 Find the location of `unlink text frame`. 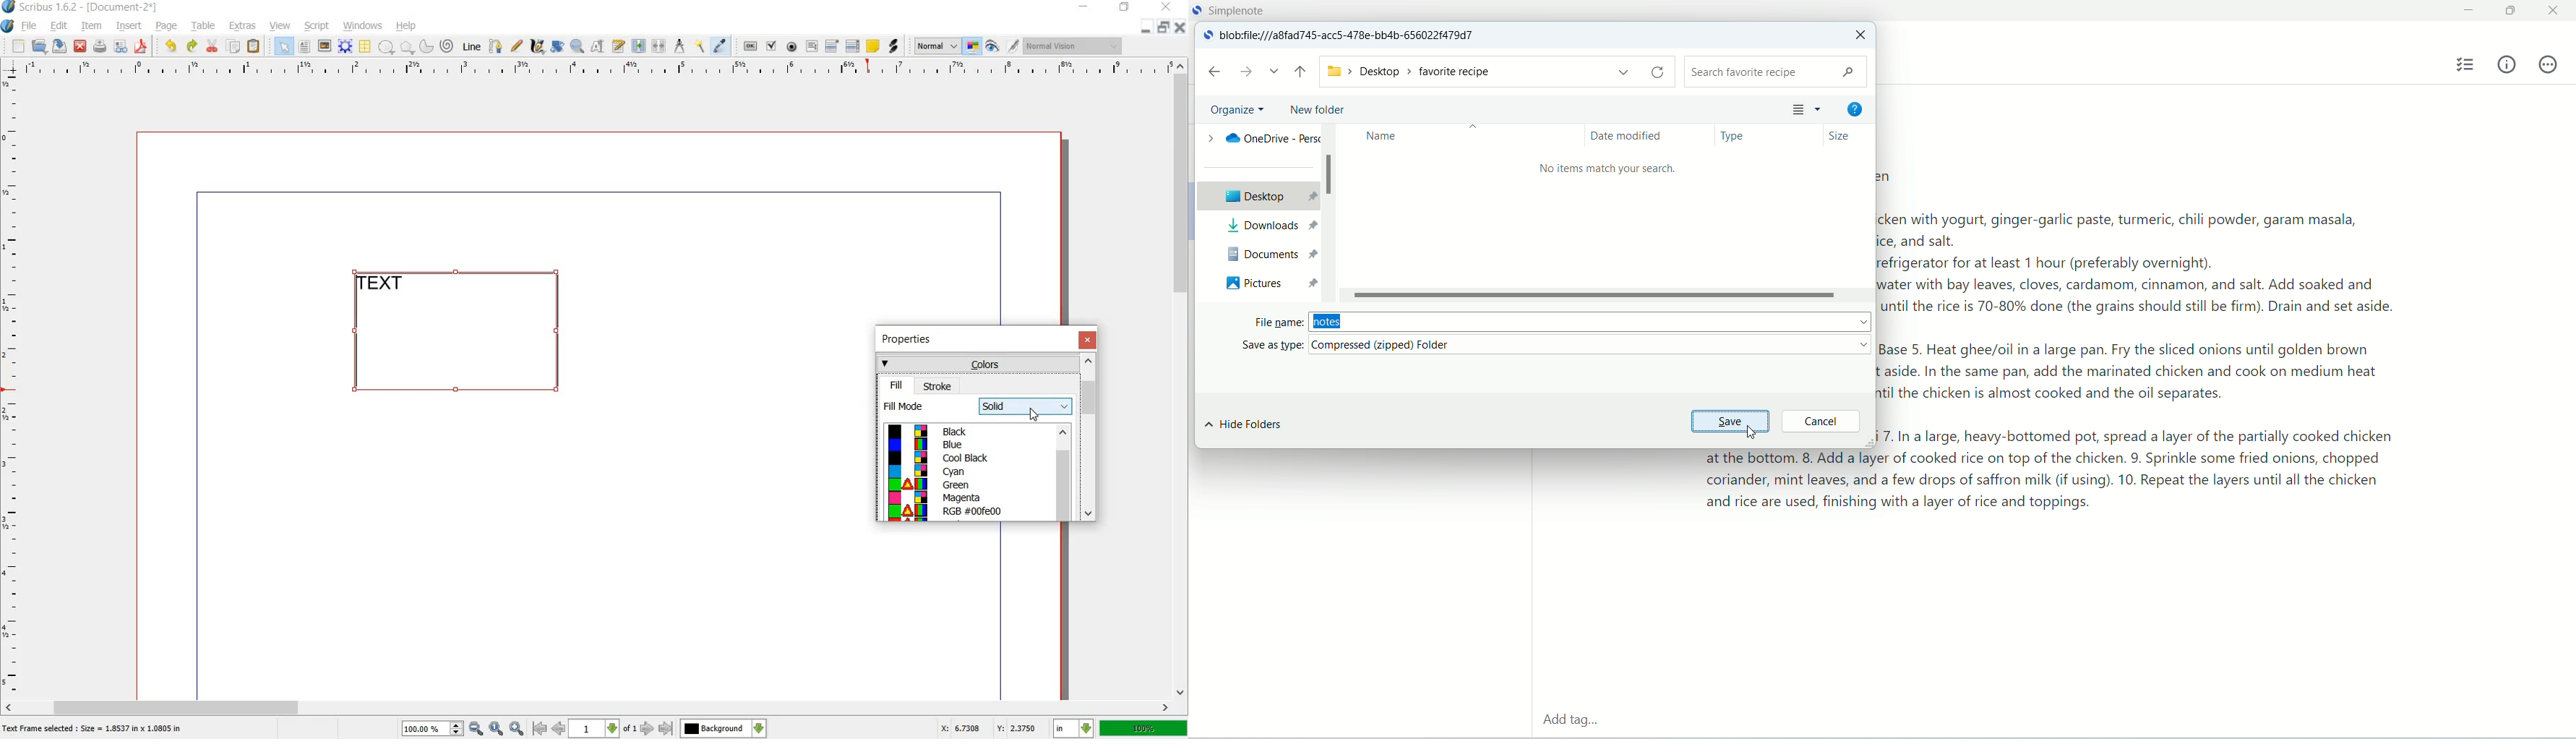

unlink text frame is located at coordinates (660, 47).